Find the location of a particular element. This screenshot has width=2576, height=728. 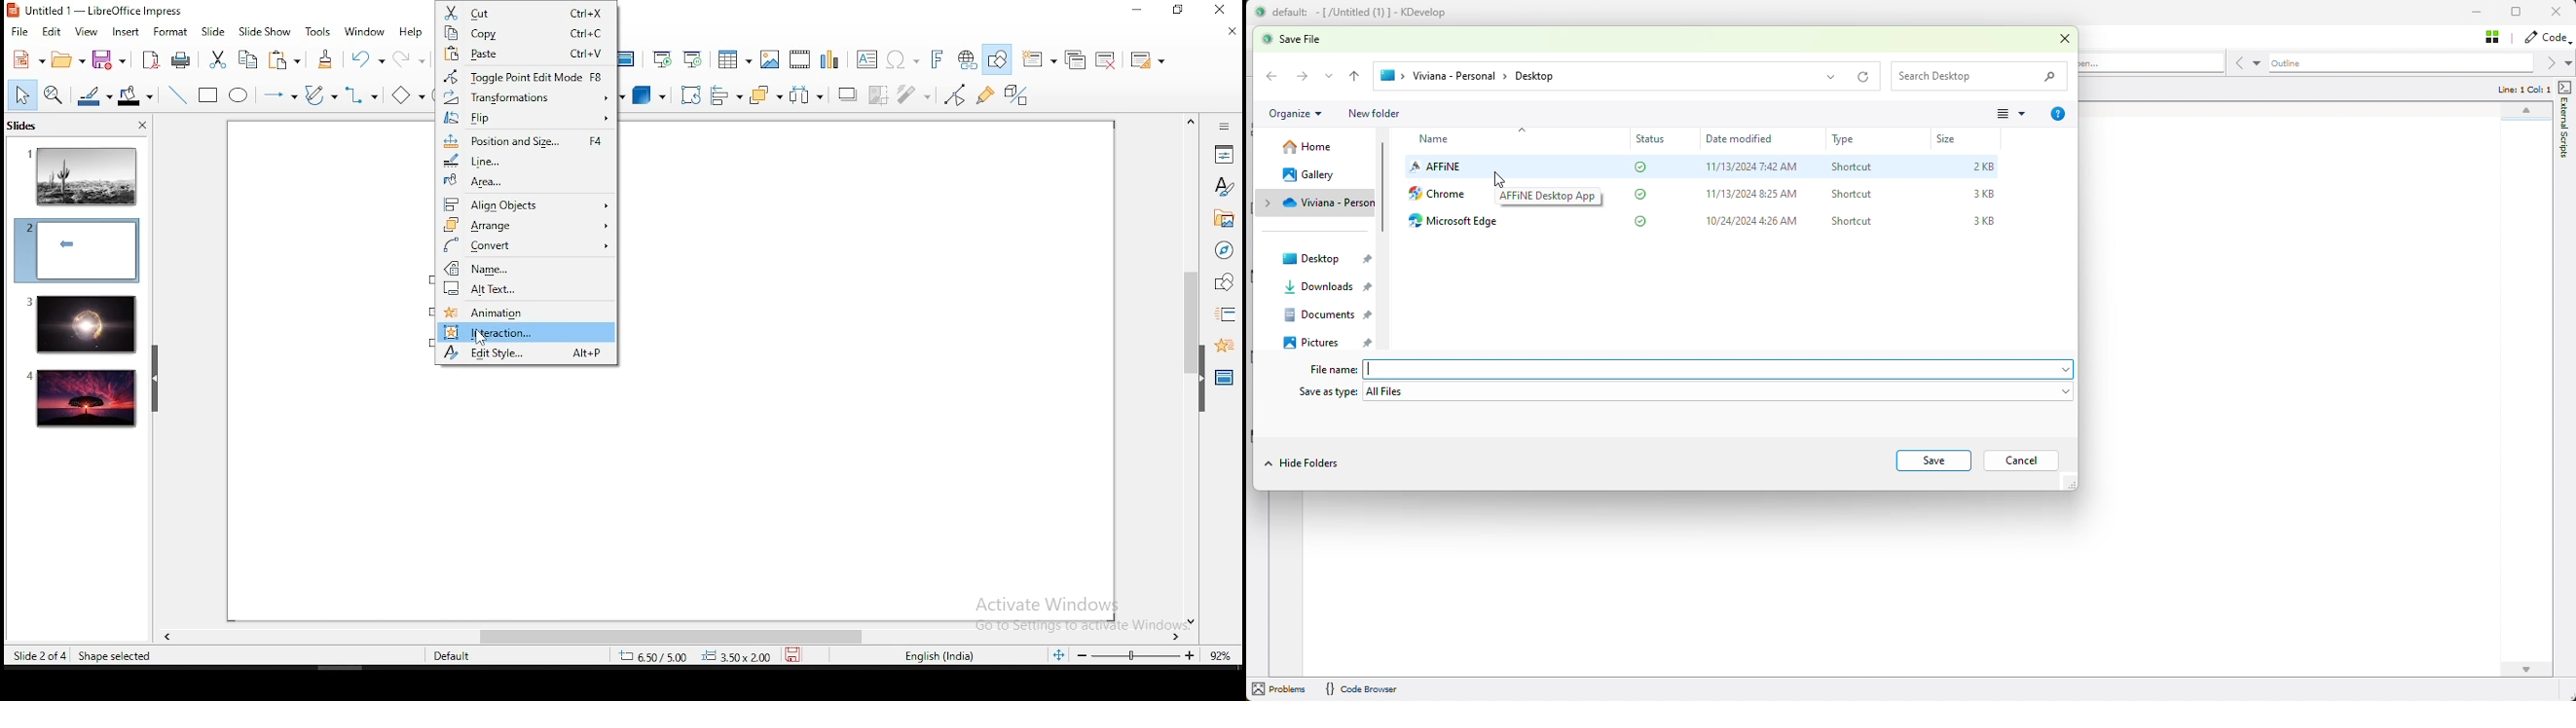

line is located at coordinates (526, 159).